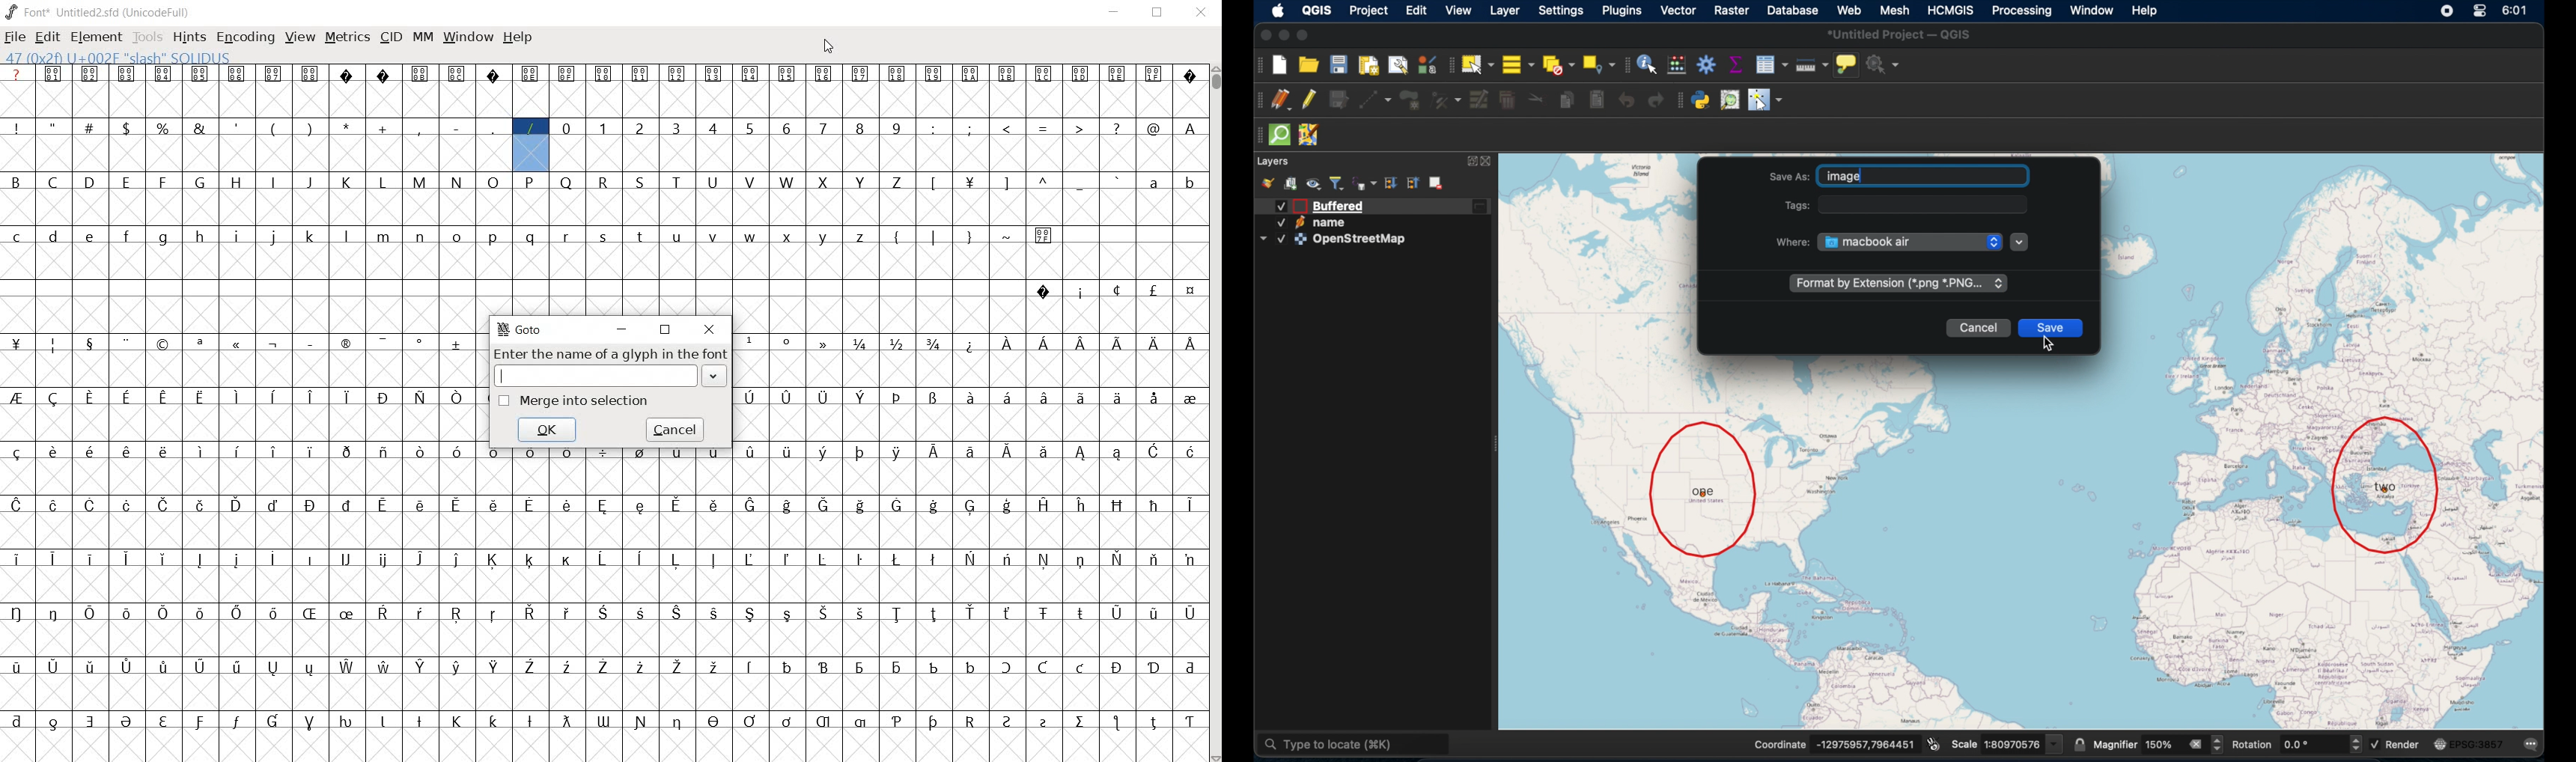 The width and height of the screenshot is (2576, 784). What do you see at coordinates (238, 237) in the screenshot?
I see `glyph` at bounding box center [238, 237].